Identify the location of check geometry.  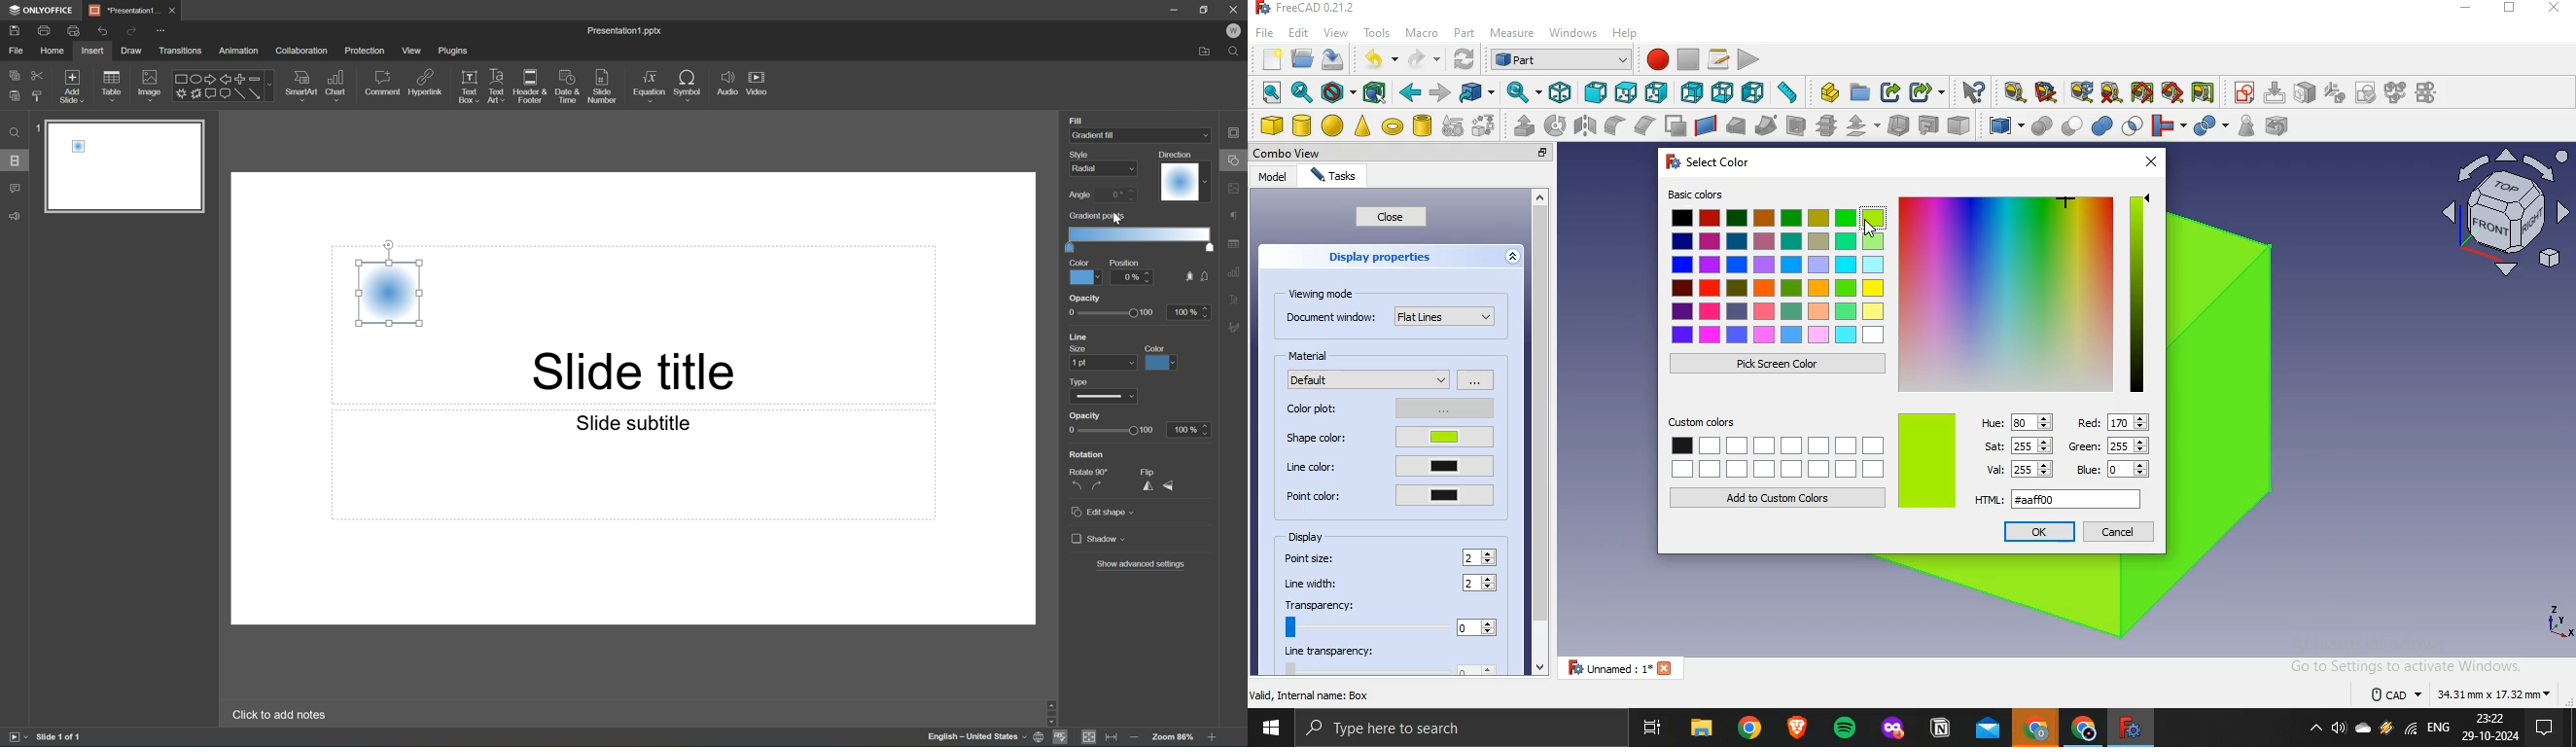
(2245, 125).